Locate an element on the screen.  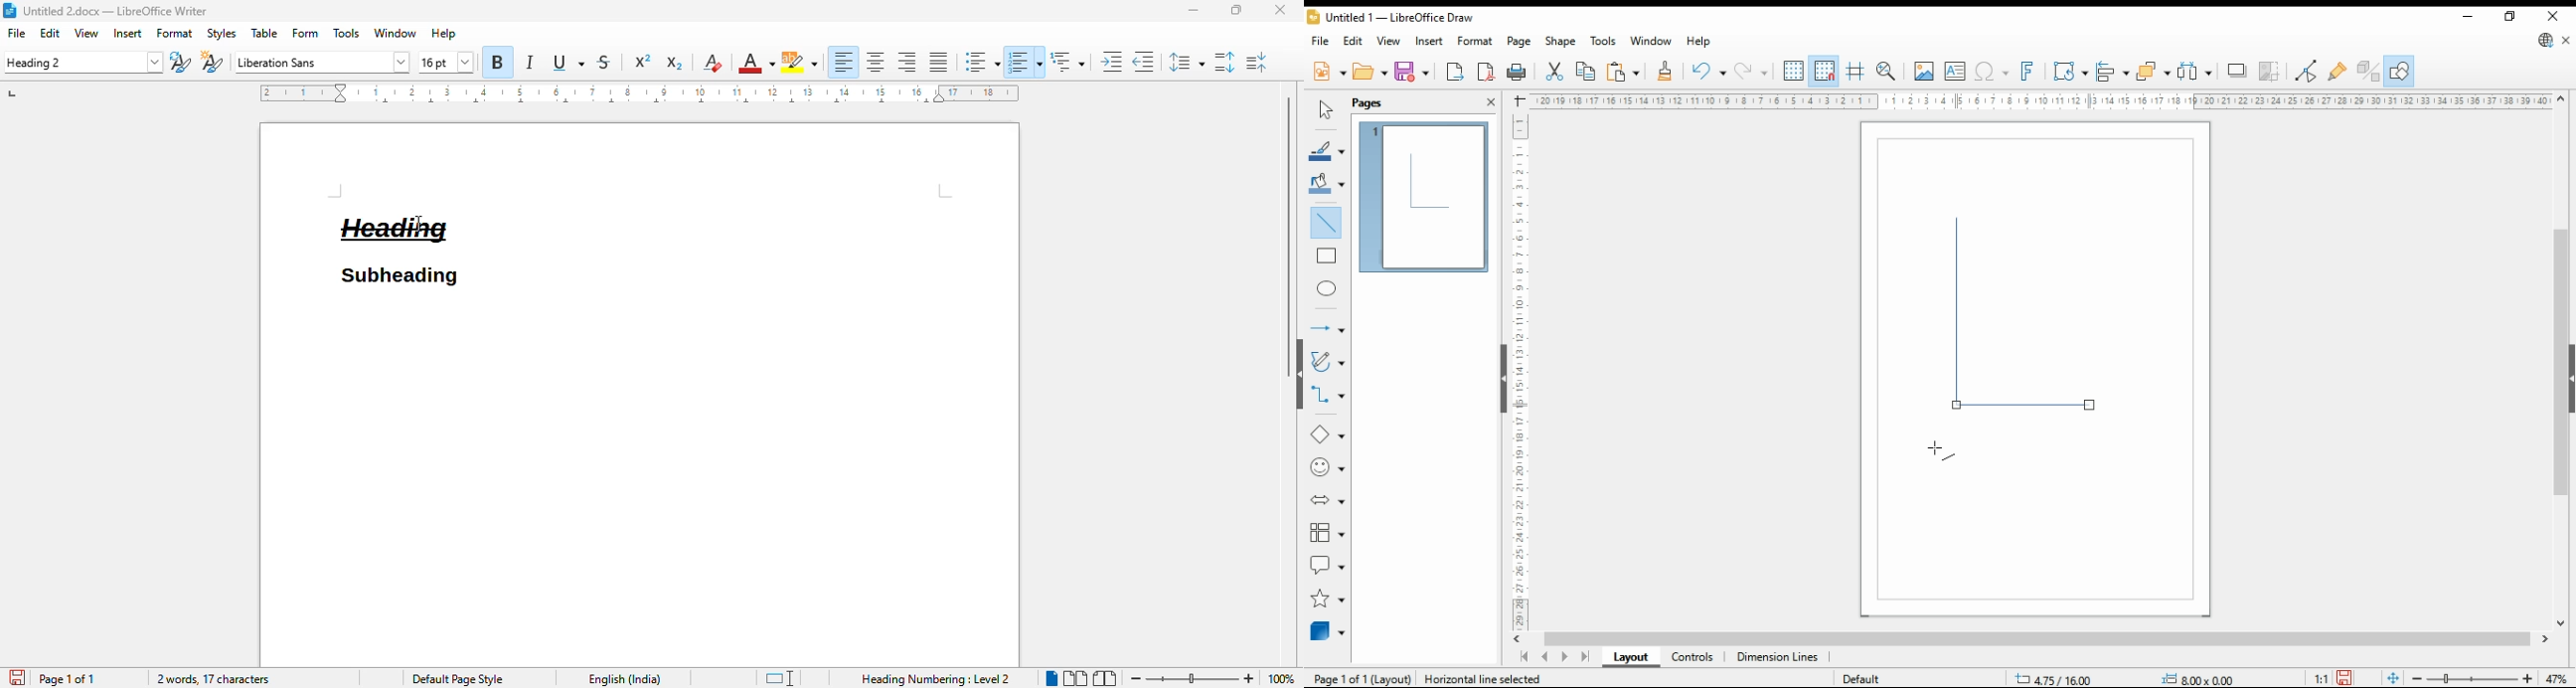
insert special character is located at coordinates (1990, 72).